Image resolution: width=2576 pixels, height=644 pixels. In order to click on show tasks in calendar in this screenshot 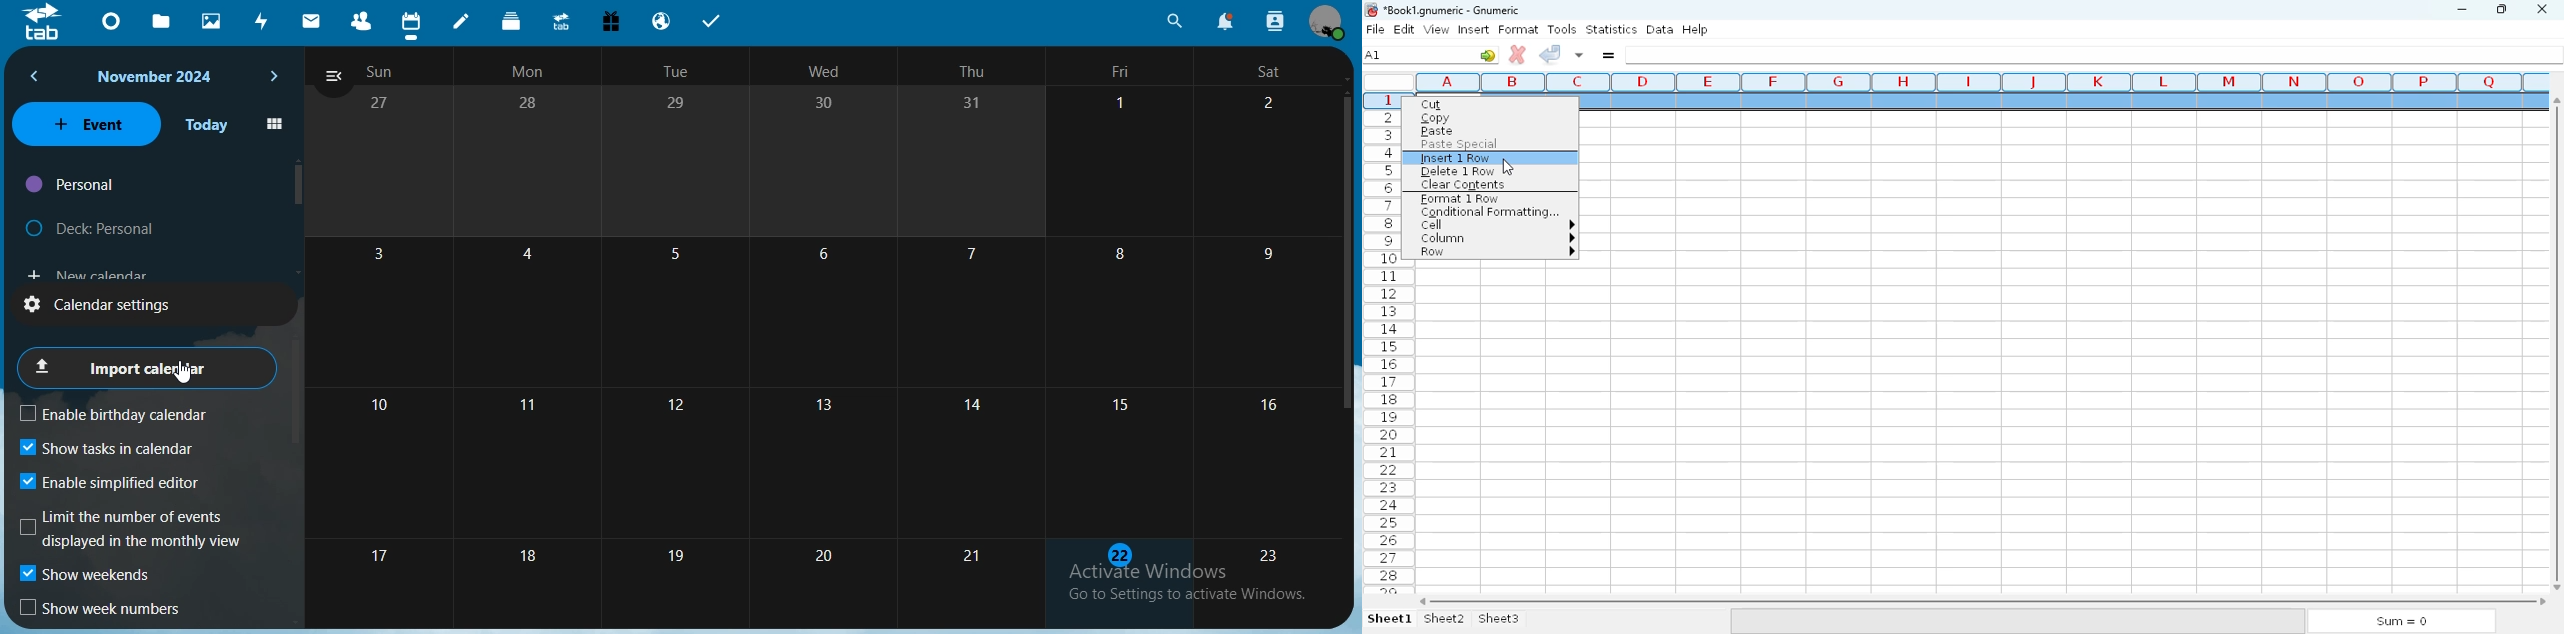, I will do `click(107, 449)`.